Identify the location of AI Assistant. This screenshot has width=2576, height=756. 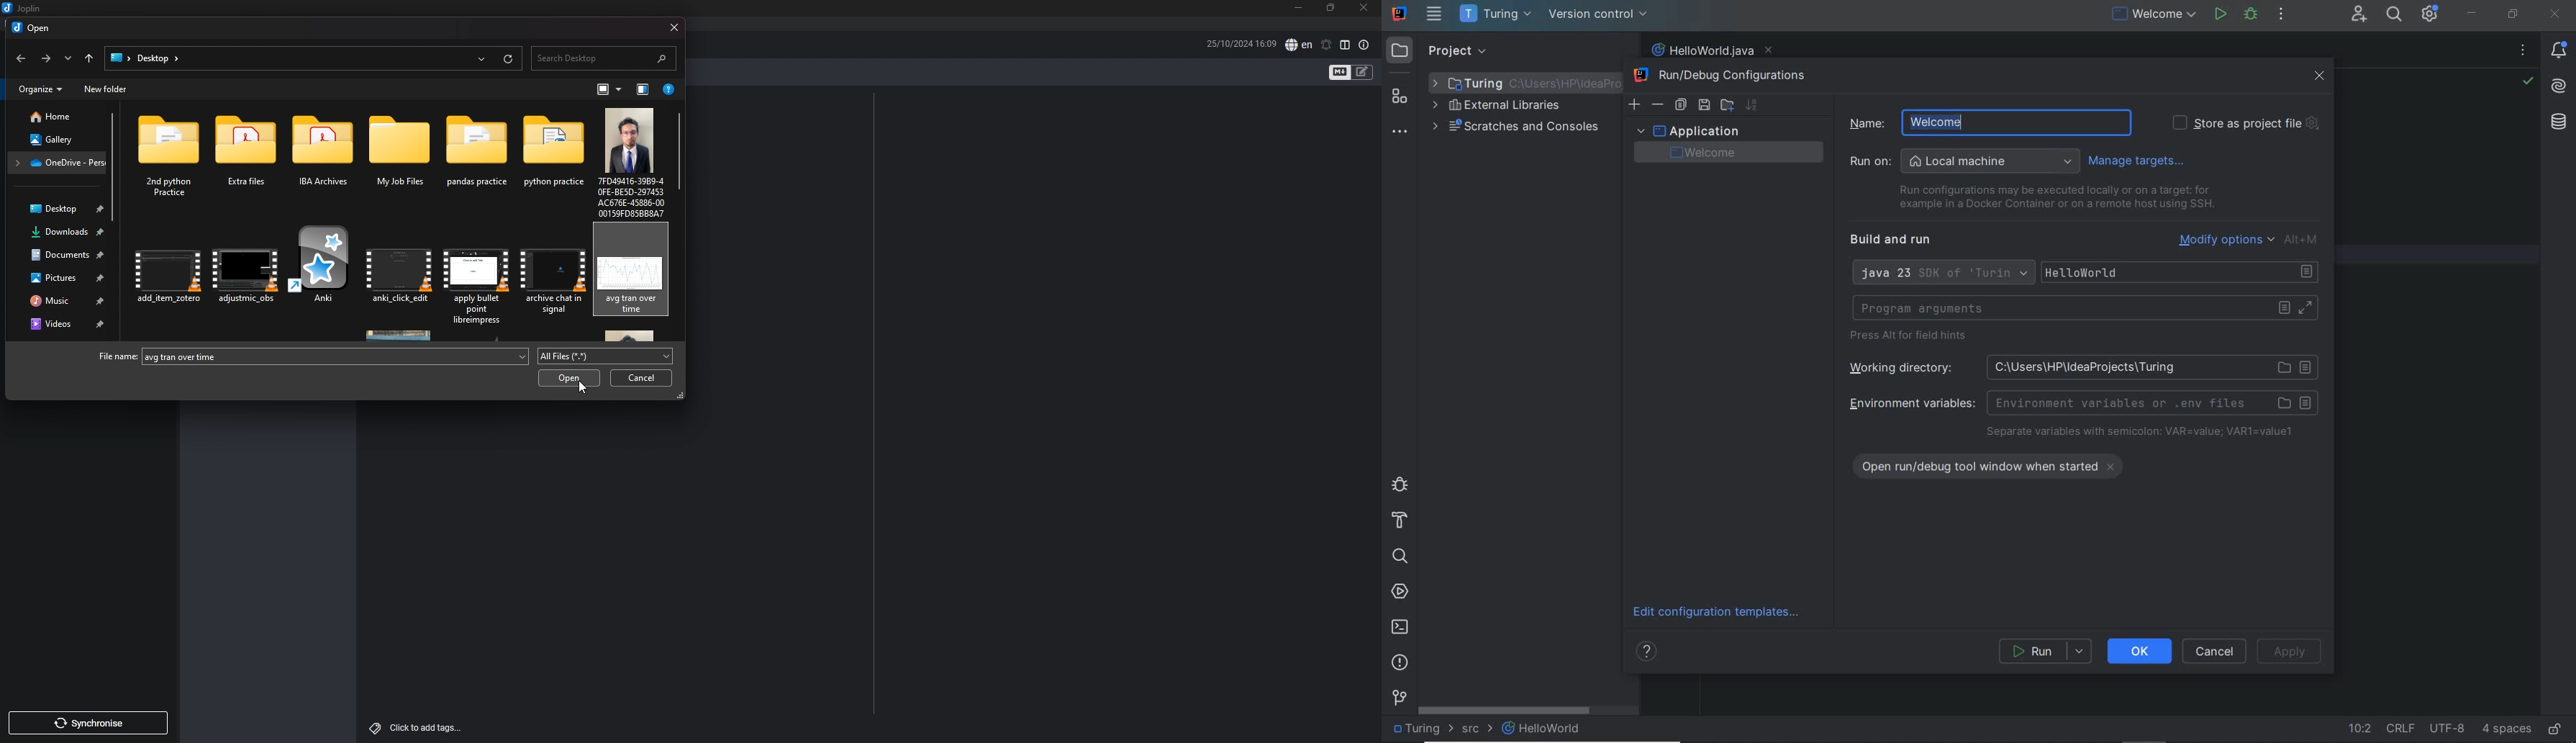
(2559, 89).